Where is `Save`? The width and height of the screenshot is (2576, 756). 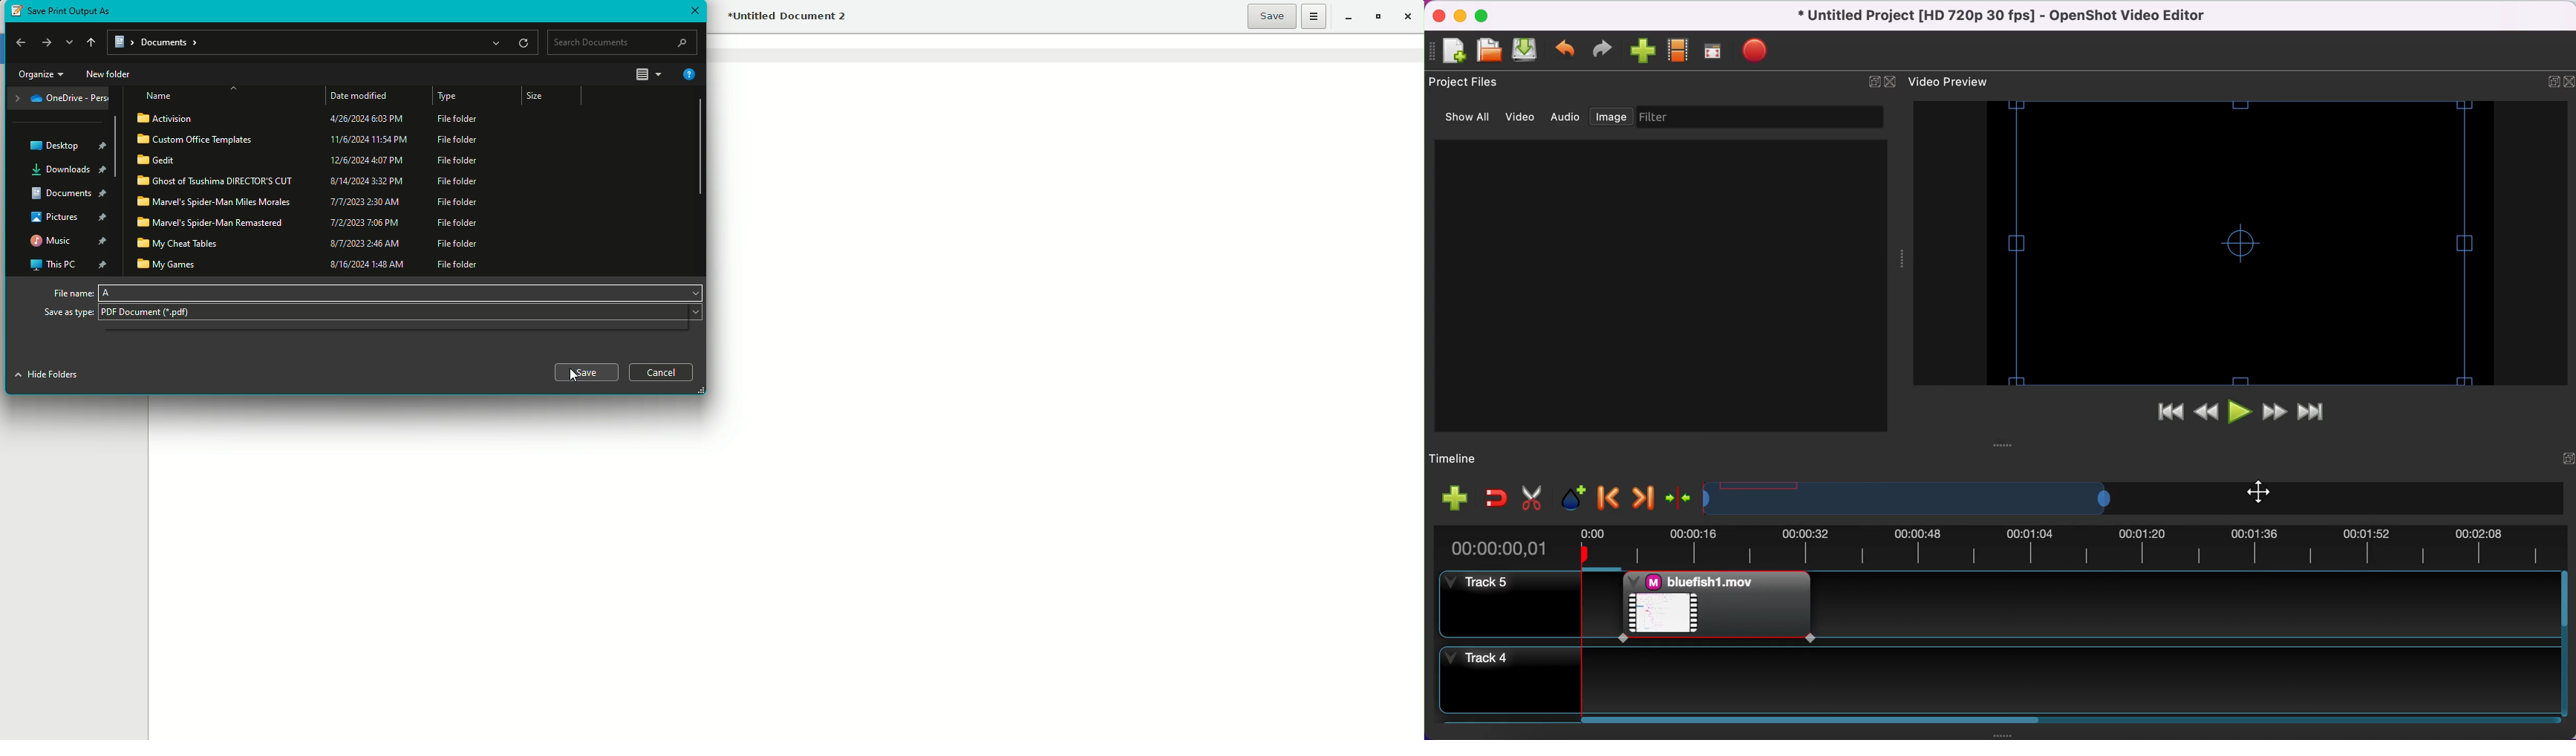
Save is located at coordinates (586, 372).